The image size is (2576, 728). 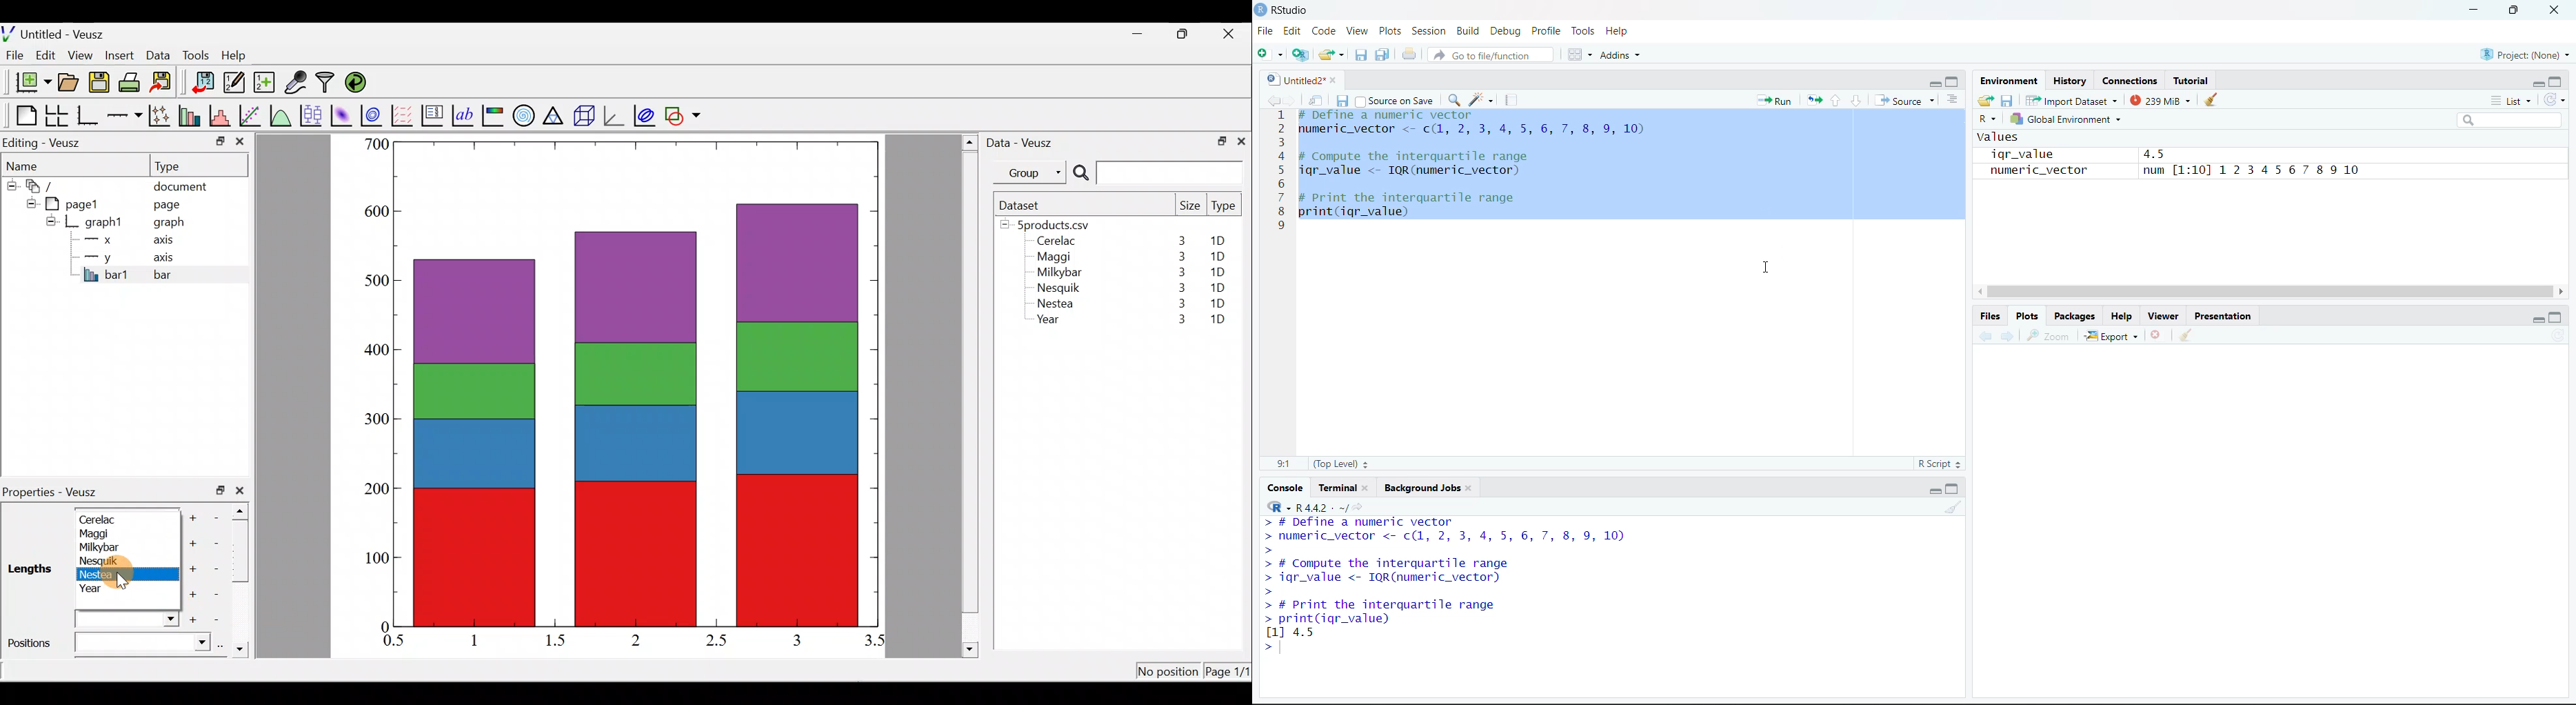 I want to click on Go forward to the next source location (Ctrl + F10), so click(x=1291, y=99).